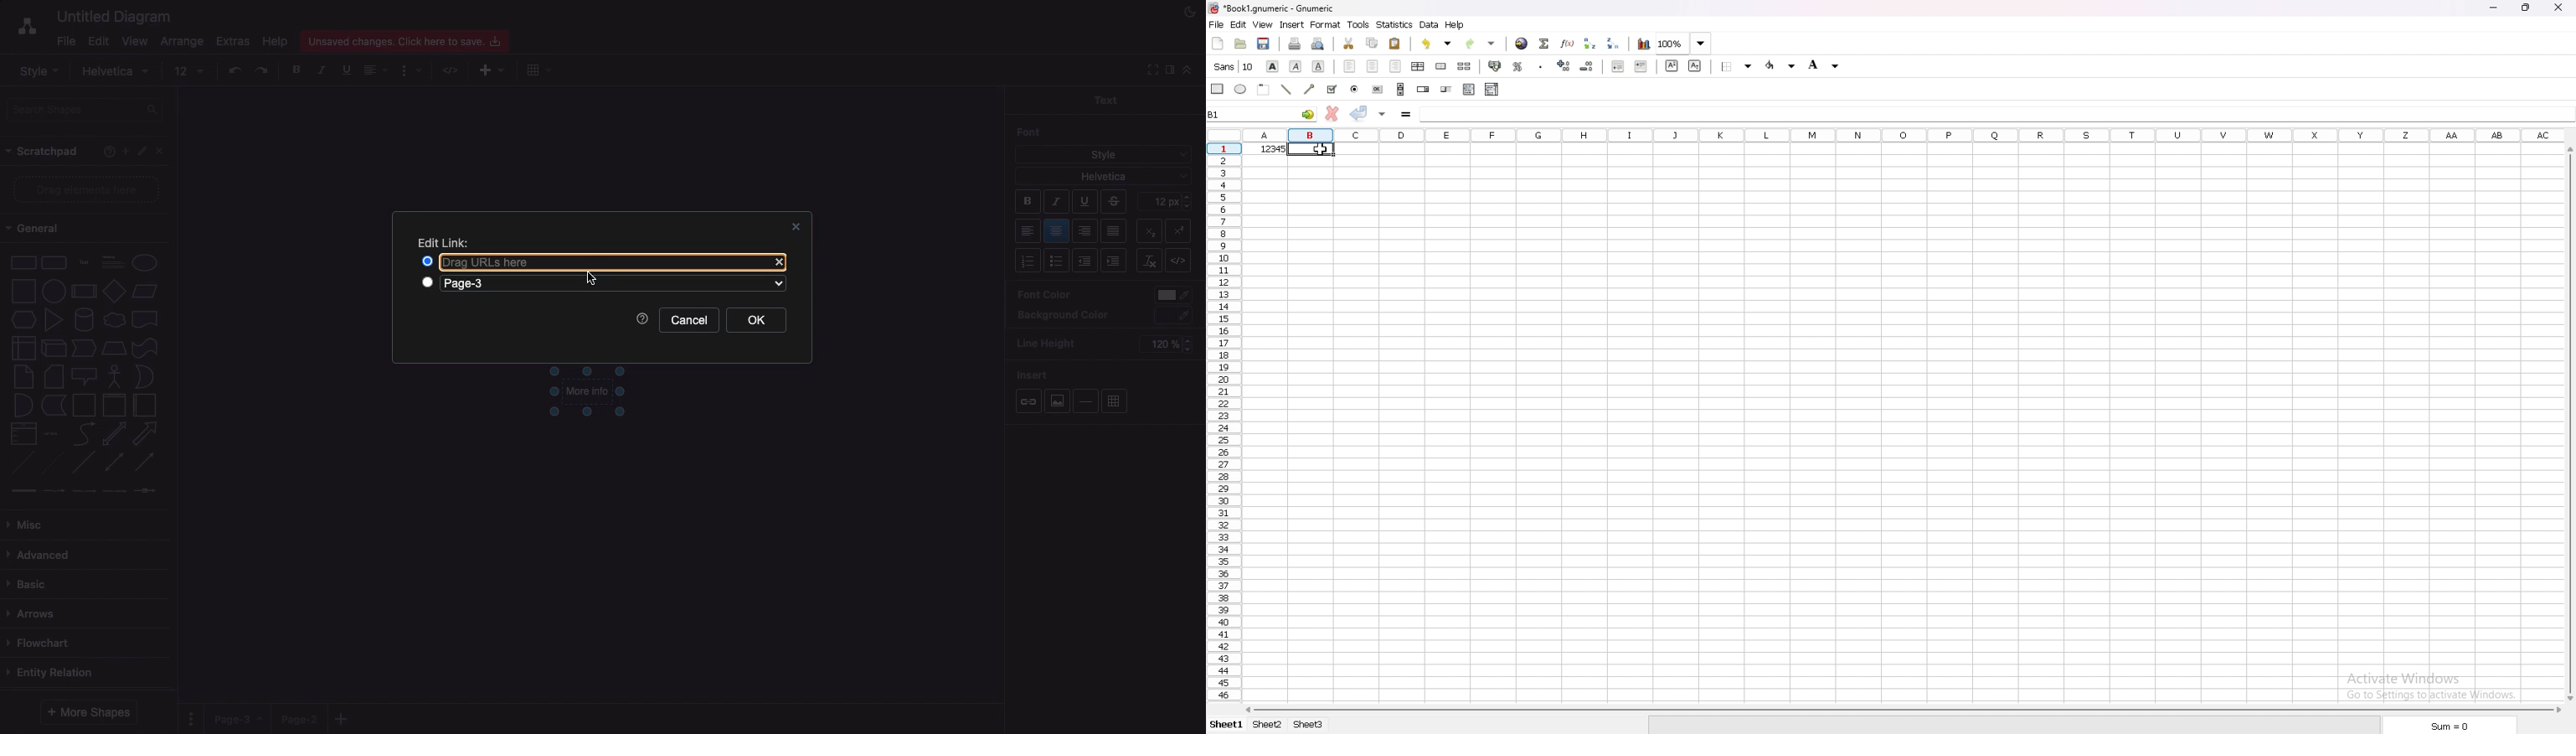 The image size is (2576, 756). What do you see at coordinates (1217, 89) in the screenshot?
I see `rectangle` at bounding box center [1217, 89].